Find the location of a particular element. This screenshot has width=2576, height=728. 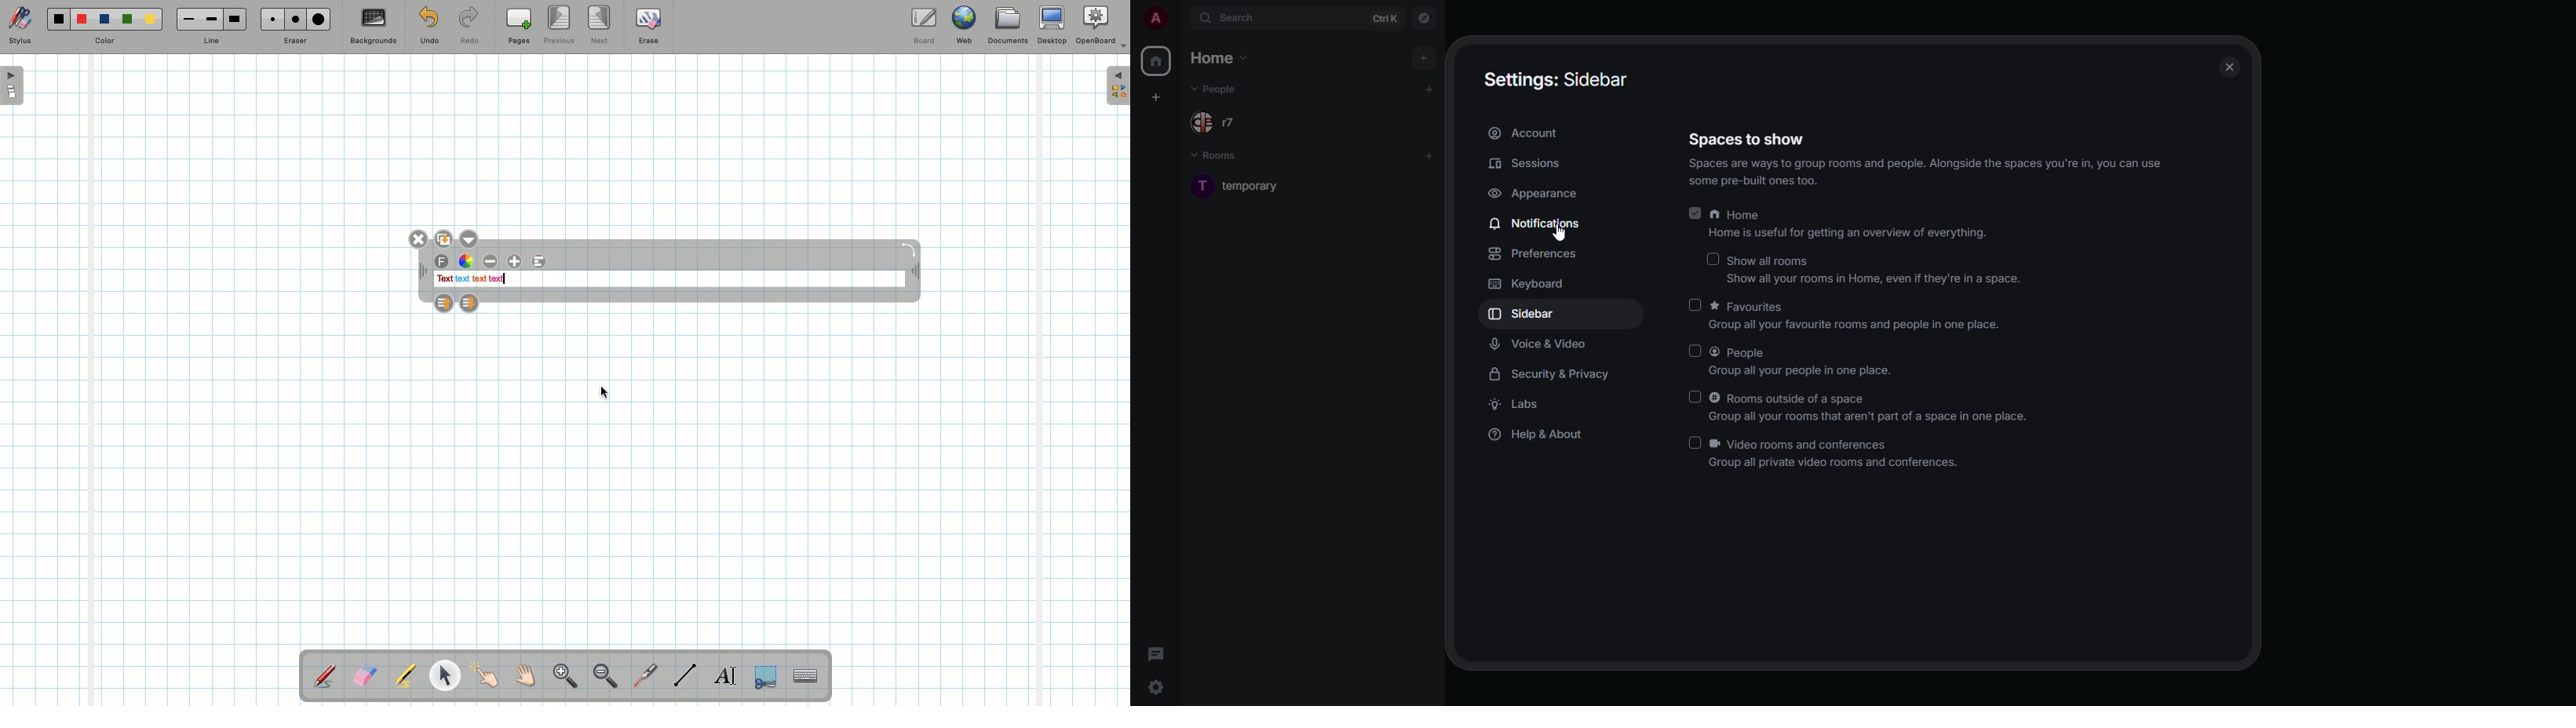

preferences is located at coordinates (1538, 254).